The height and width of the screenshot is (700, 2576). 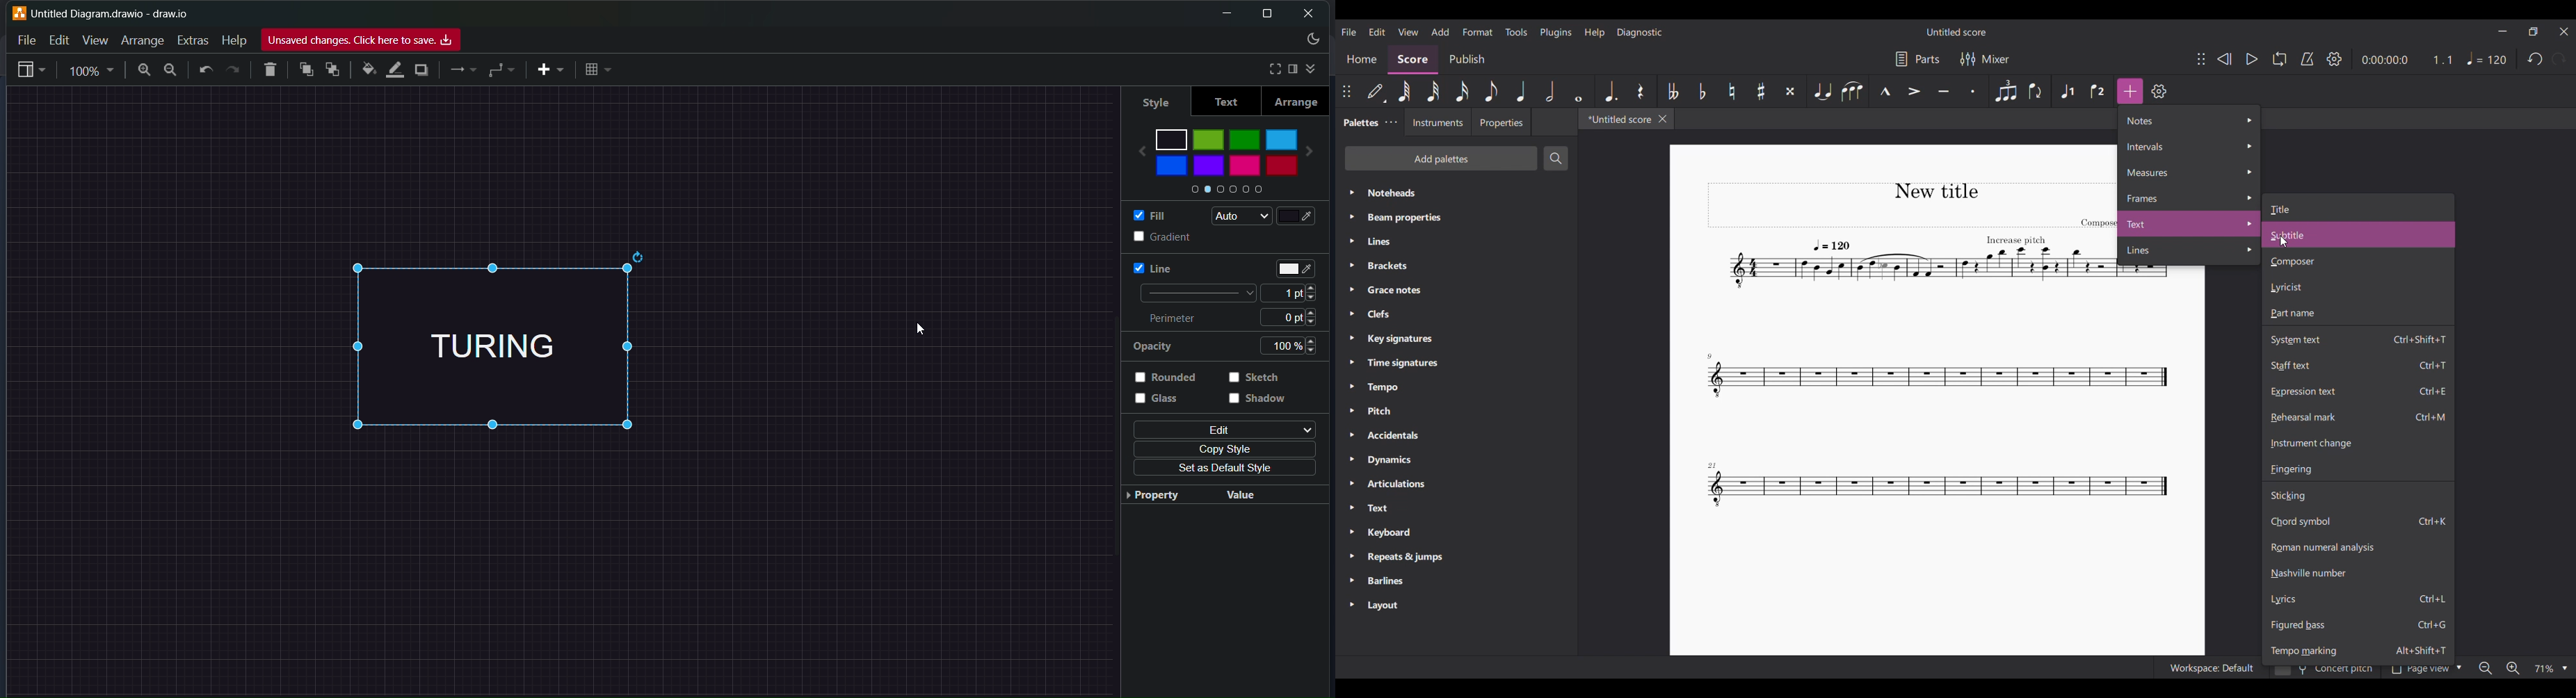 What do you see at coordinates (1662, 119) in the screenshot?
I see `Close tab` at bounding box center [1662, 119].